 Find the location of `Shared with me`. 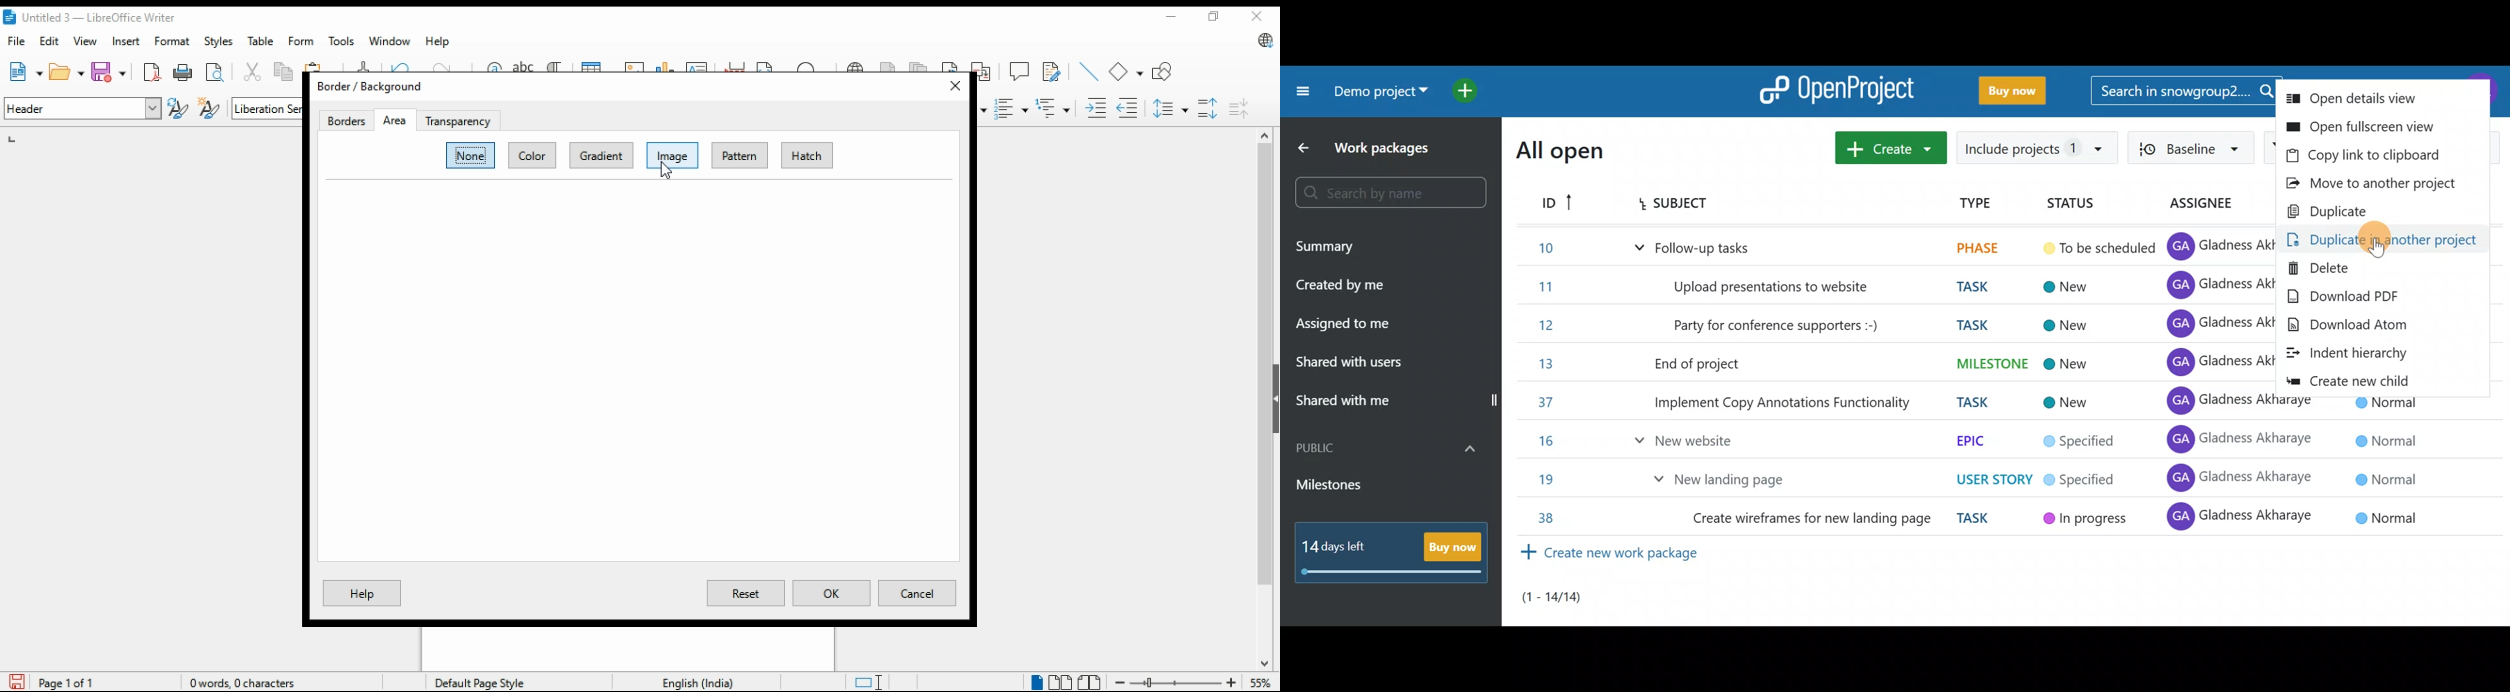

Shared with me is located at coordinates (1397, 402).